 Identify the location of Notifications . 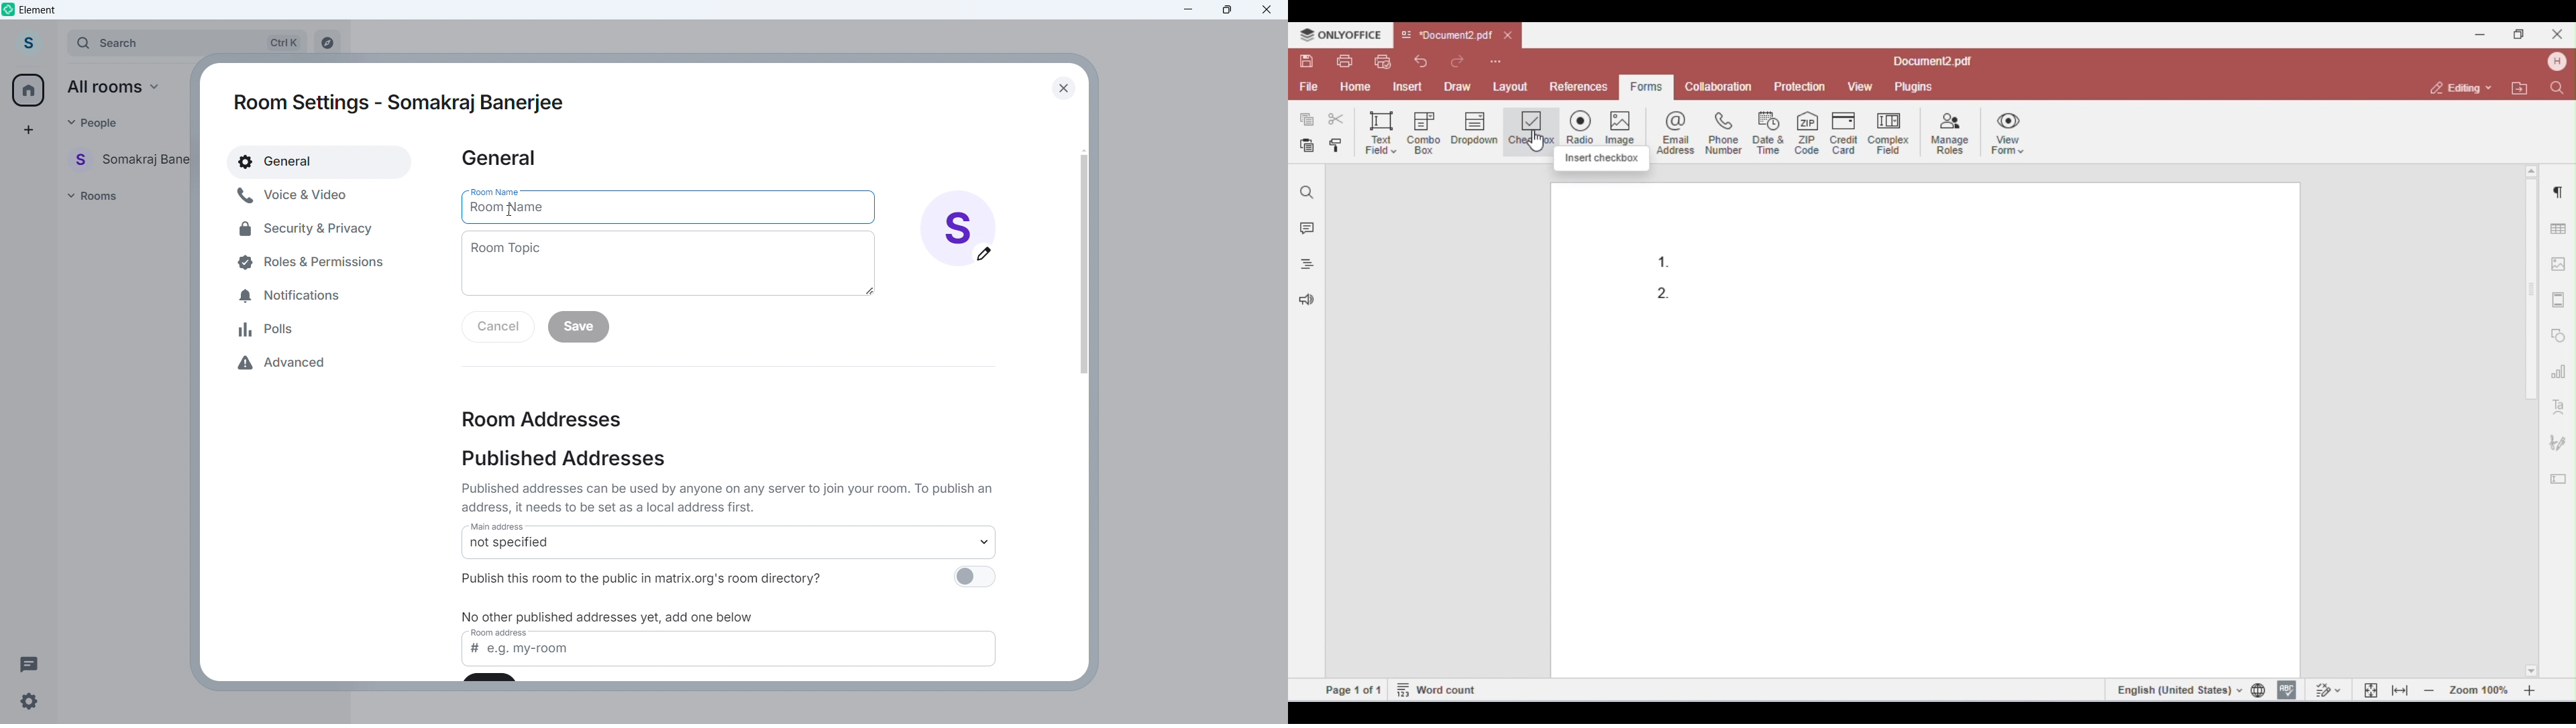
(295, 292).